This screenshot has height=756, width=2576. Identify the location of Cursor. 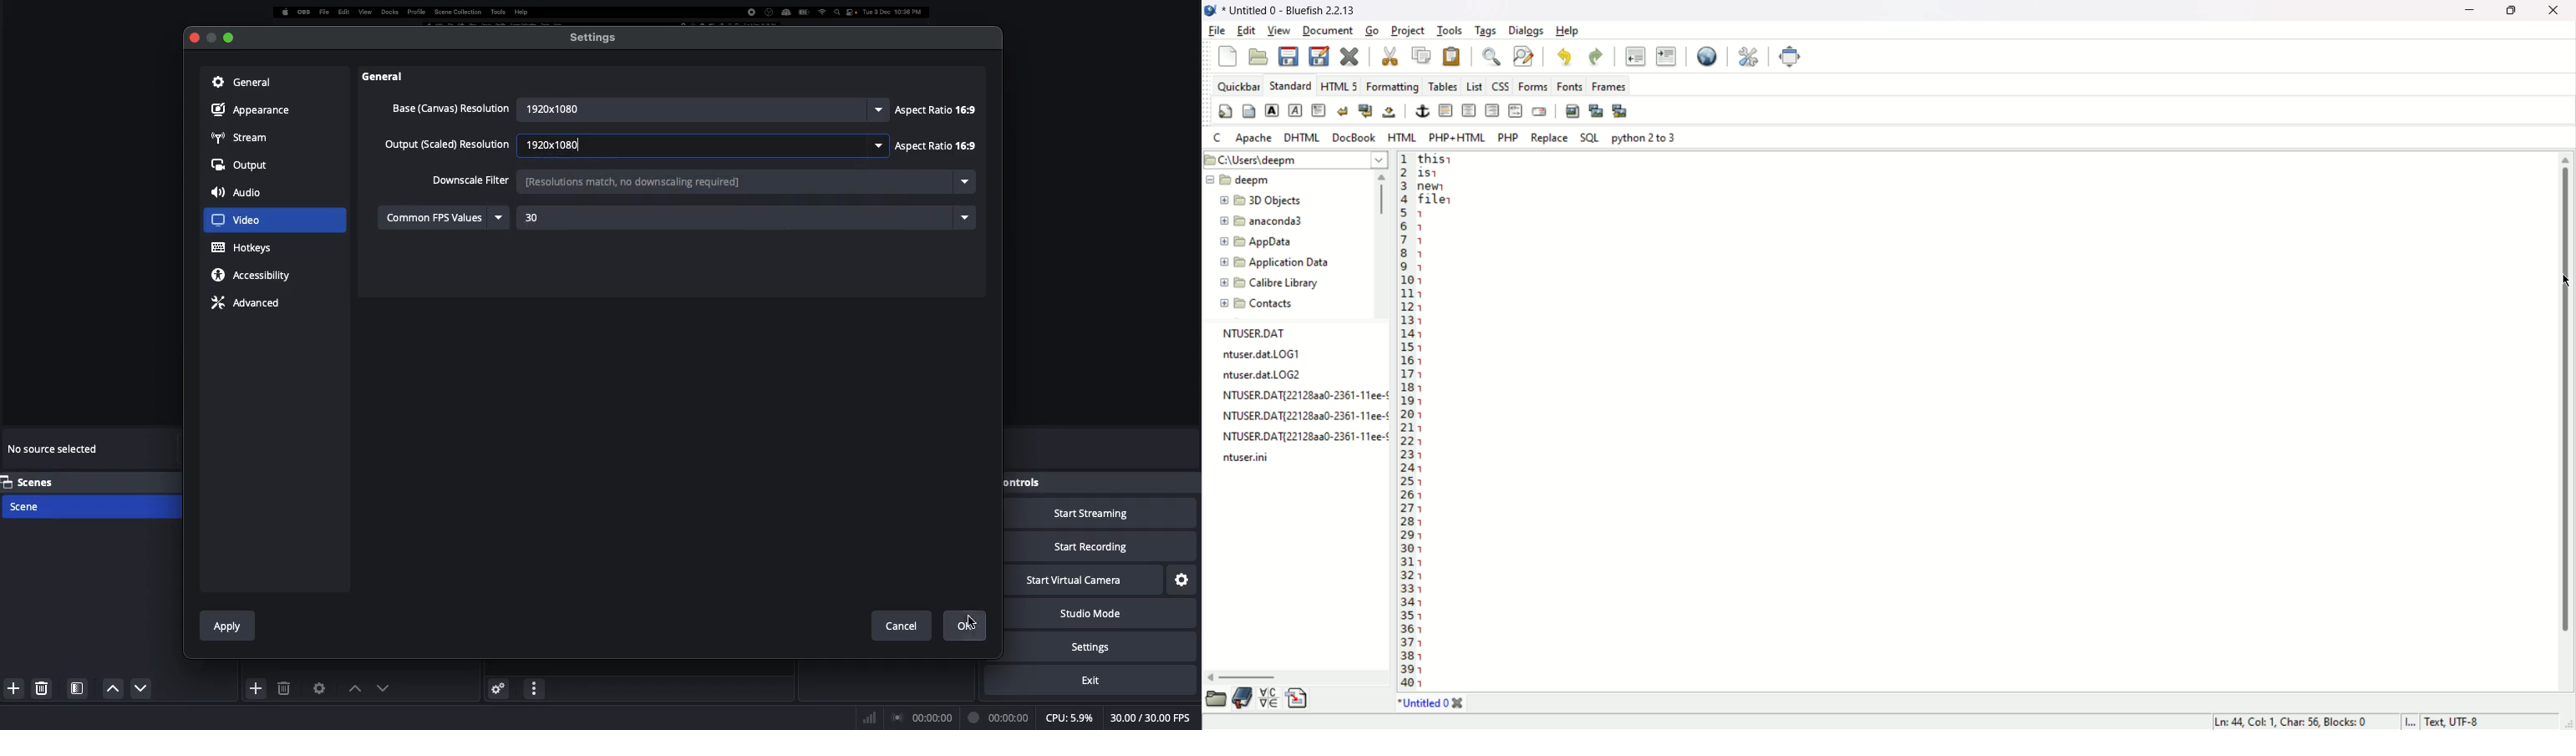
(976, 616).